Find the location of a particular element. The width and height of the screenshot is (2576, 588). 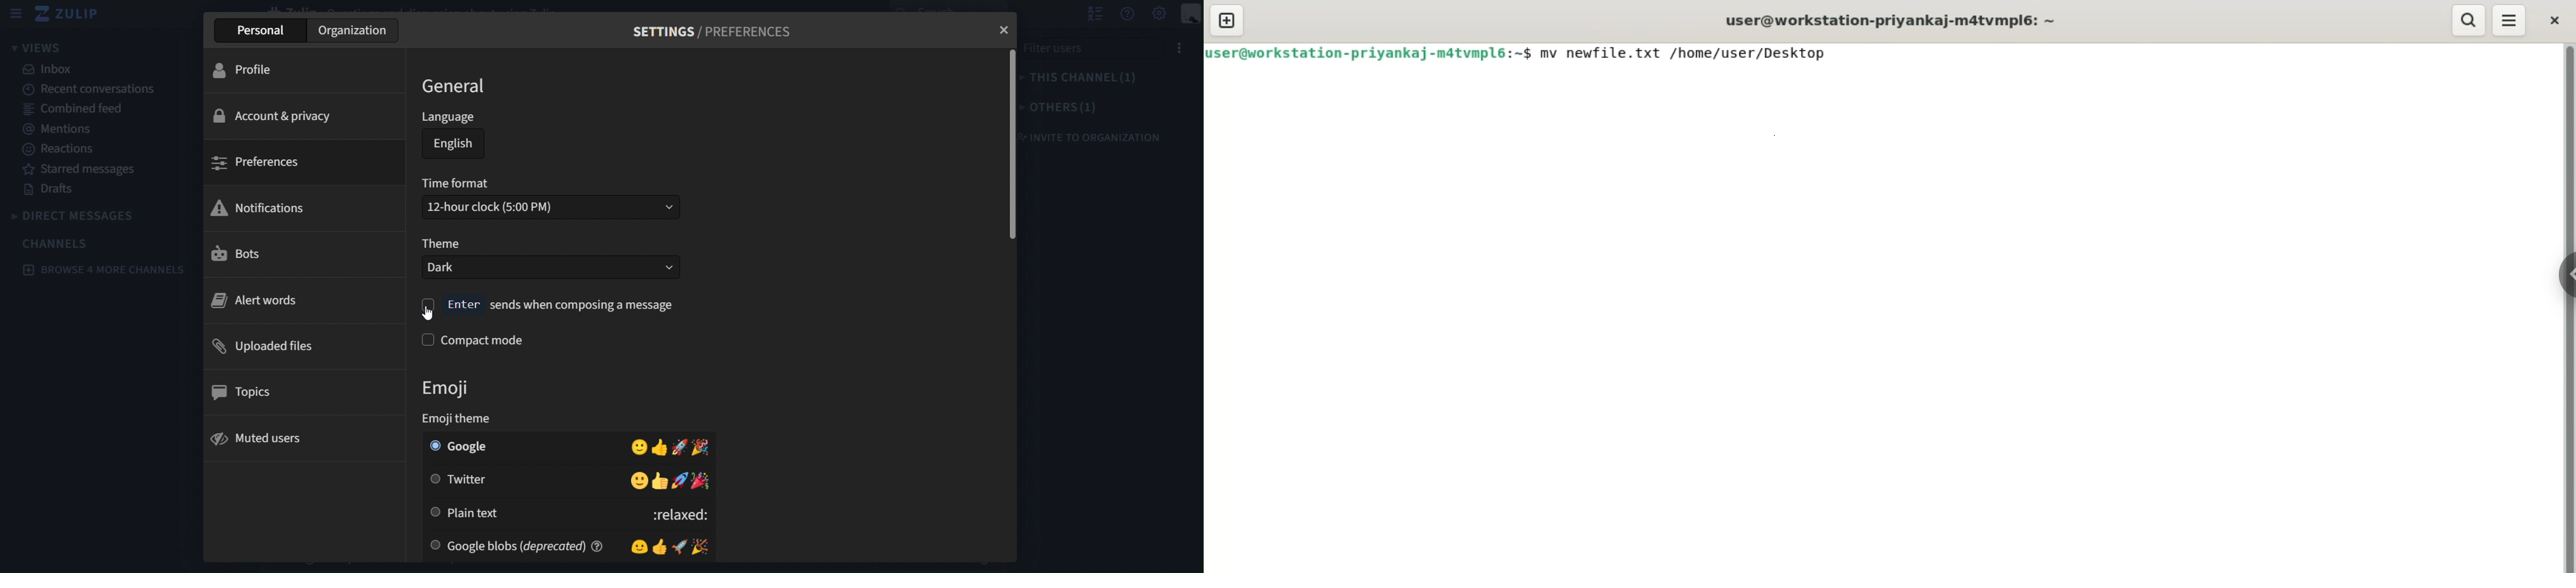

Zulip is located at coordinates (76, 15).